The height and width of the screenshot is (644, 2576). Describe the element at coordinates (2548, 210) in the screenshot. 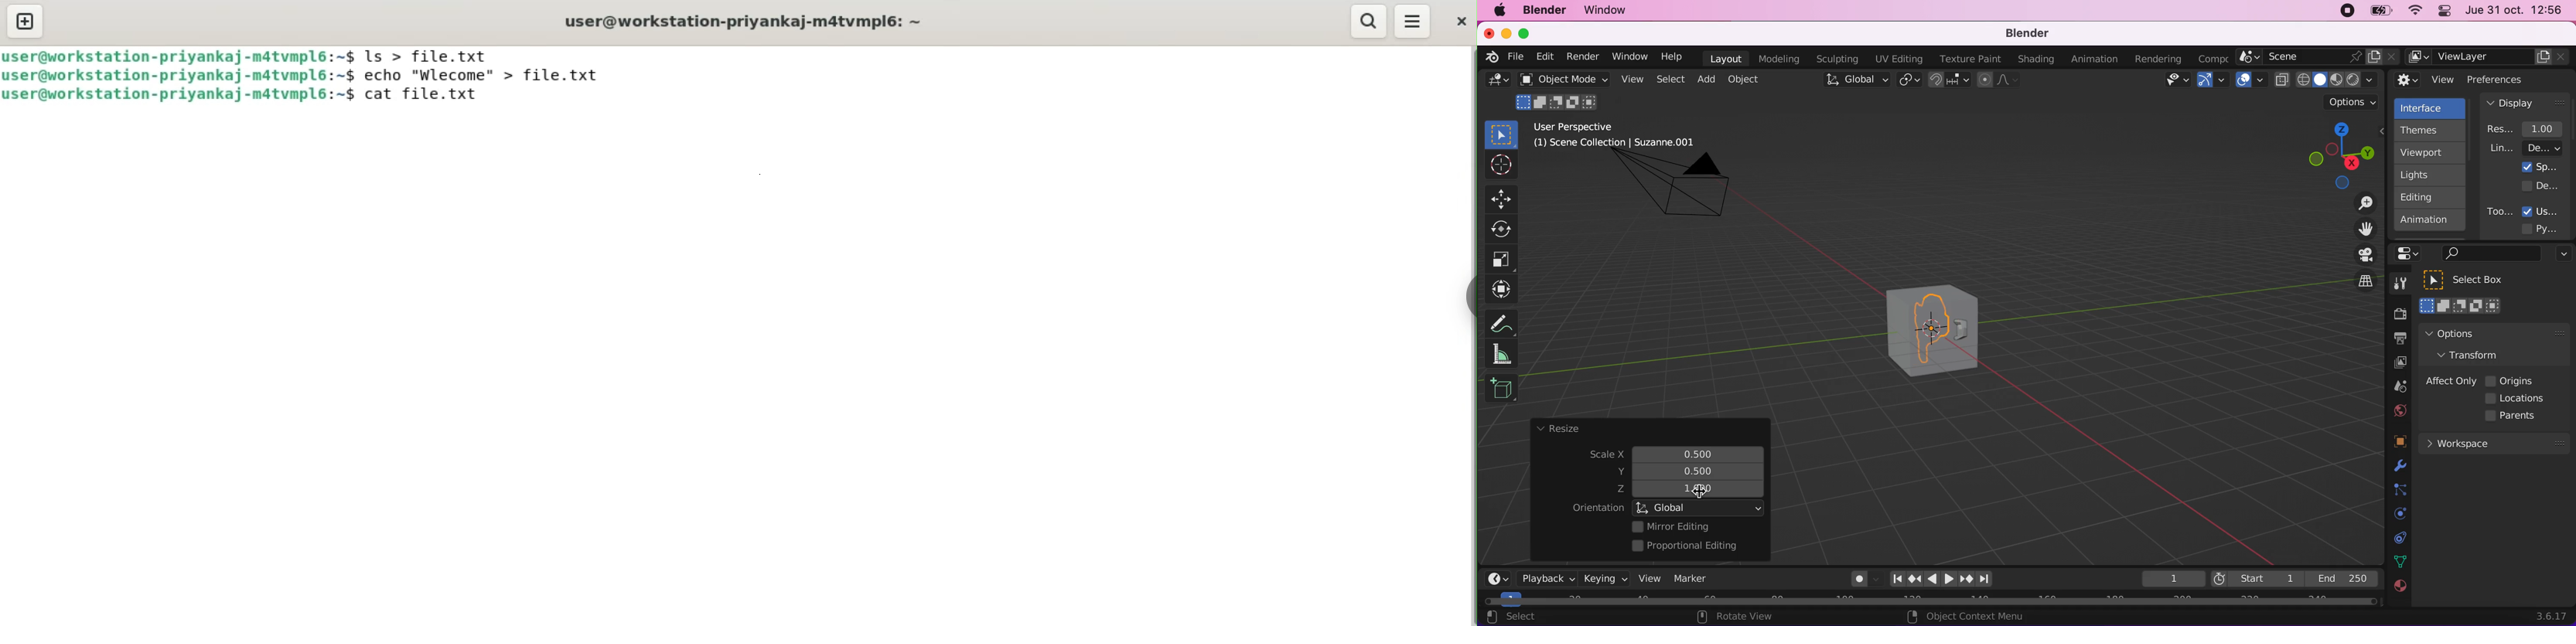

I see `user tooltips` at that location.